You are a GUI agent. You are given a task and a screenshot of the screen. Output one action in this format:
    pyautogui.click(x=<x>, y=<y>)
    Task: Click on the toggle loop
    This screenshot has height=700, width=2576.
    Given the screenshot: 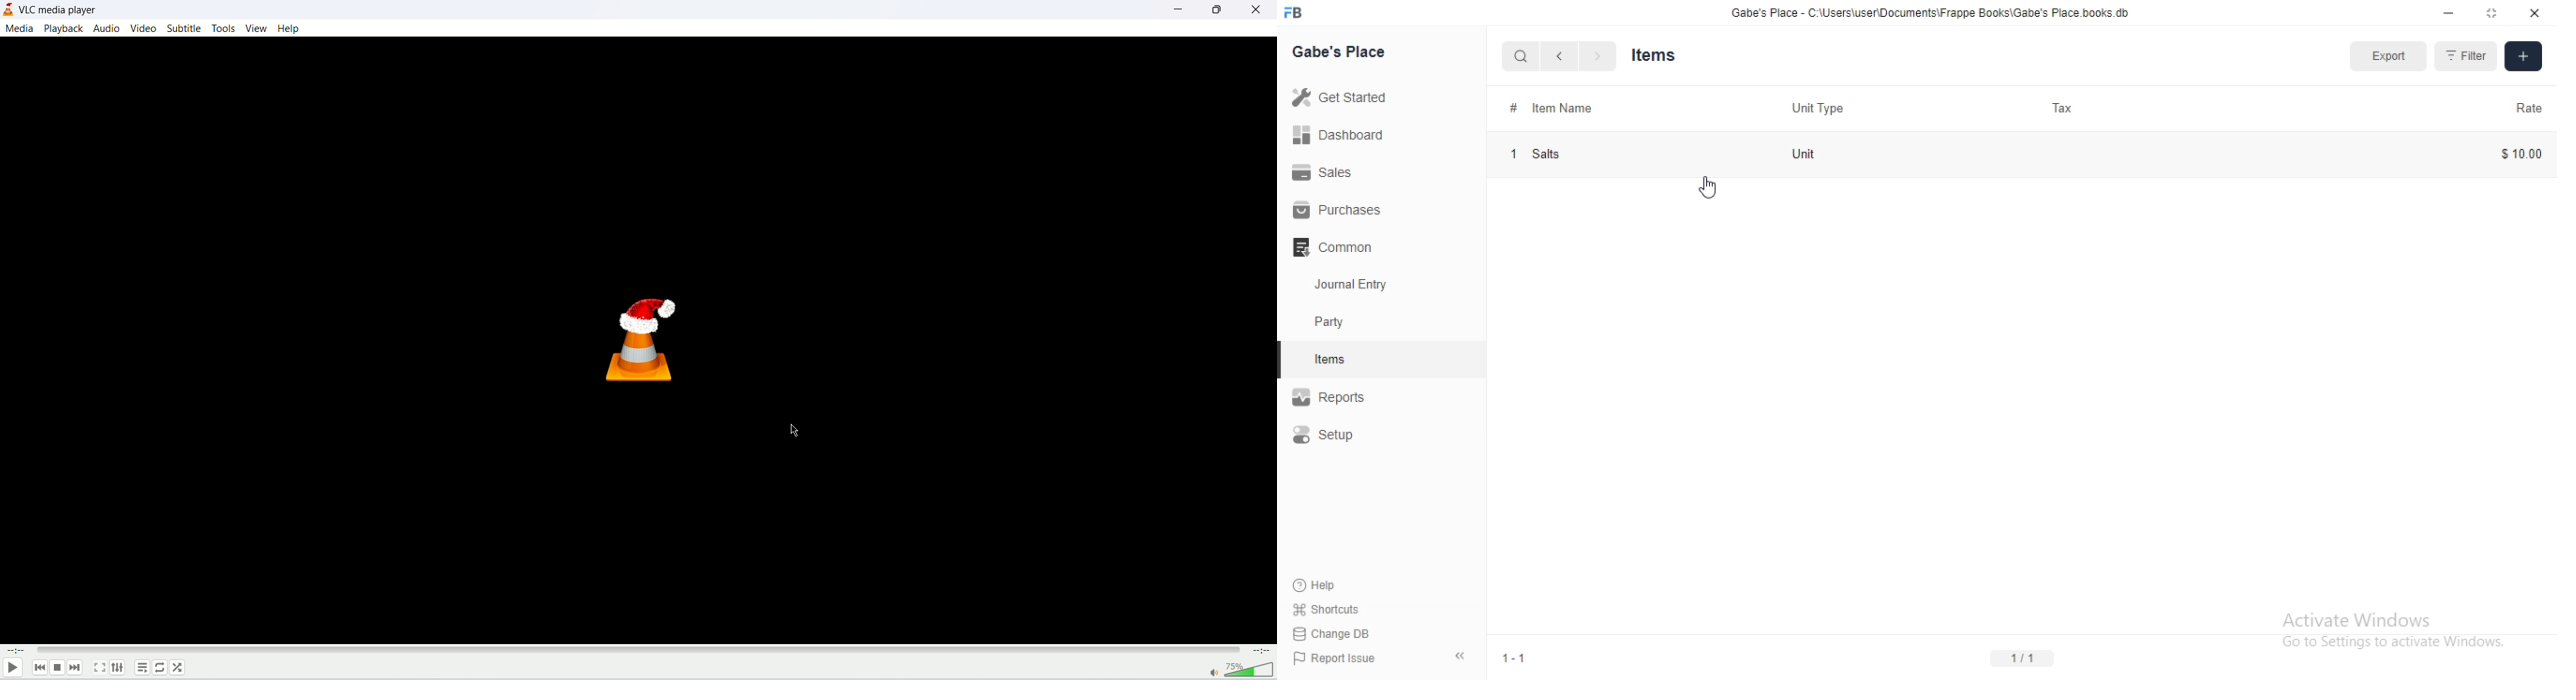 What is the action you would take?
    pyautogui.click(x=160, y=668)
    